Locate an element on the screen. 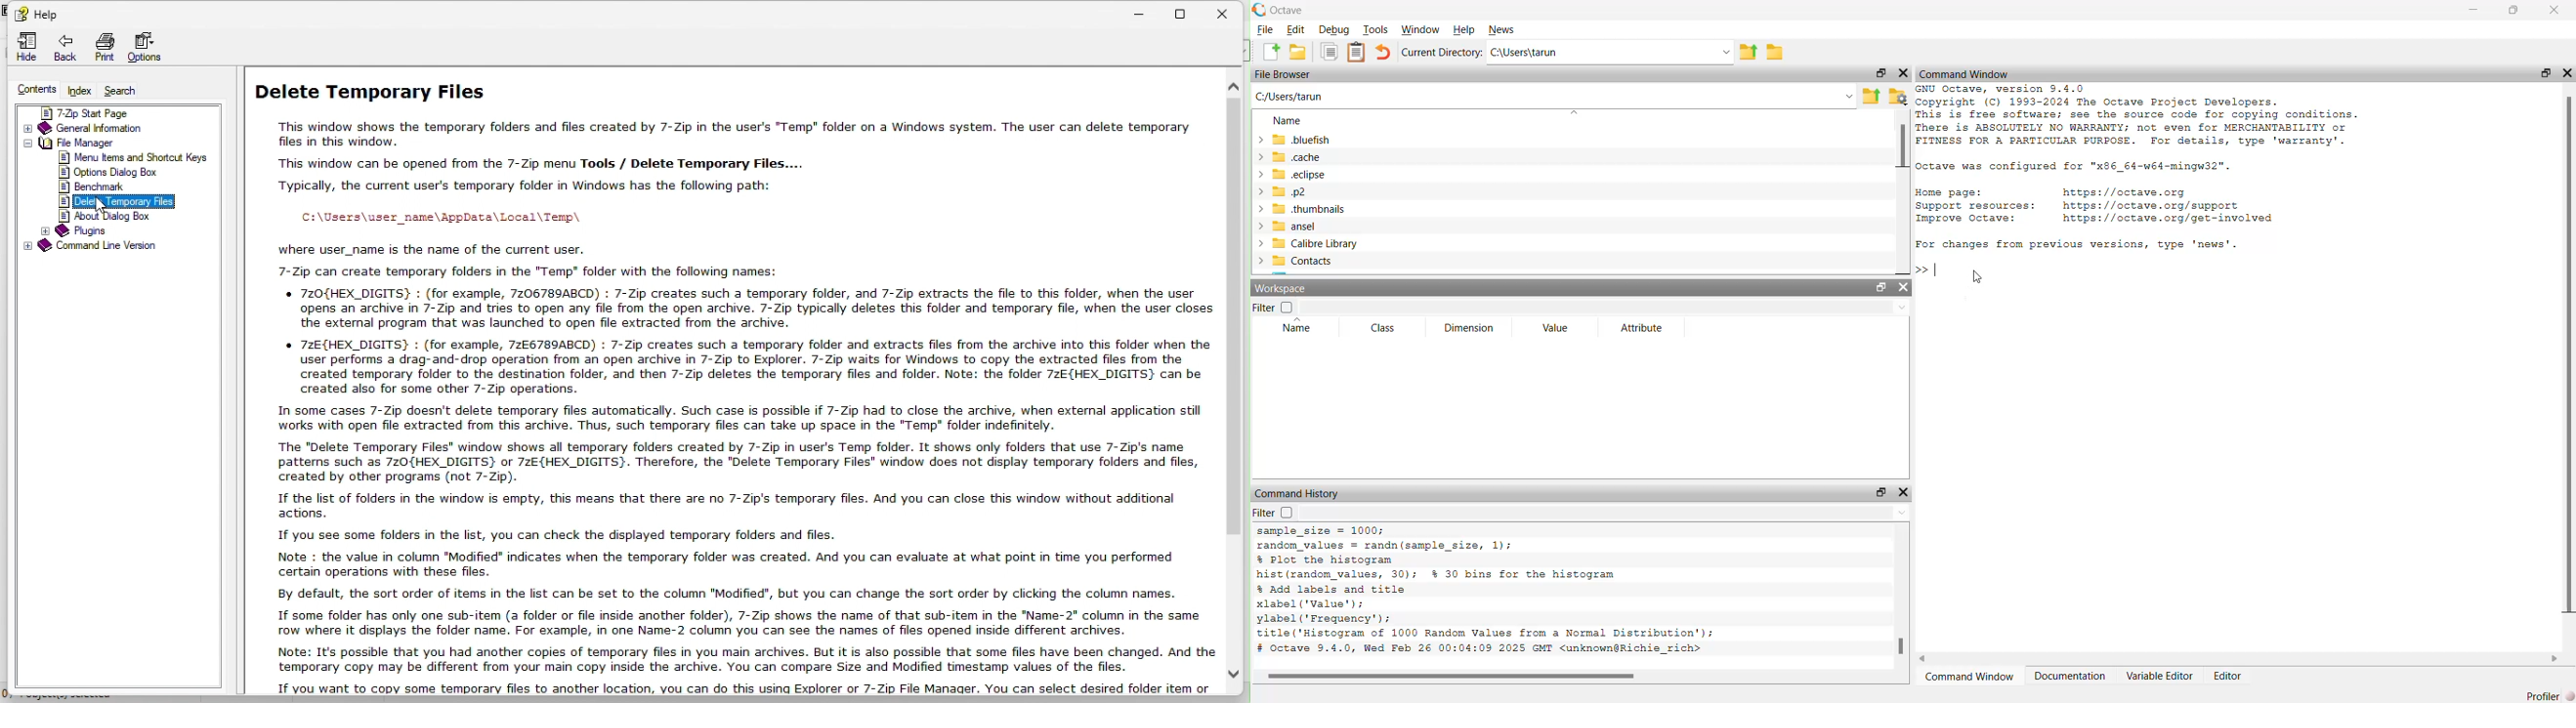 This screenshot has width=2576, height=728. Improve Octave: is located at coordinates (1966, 219).